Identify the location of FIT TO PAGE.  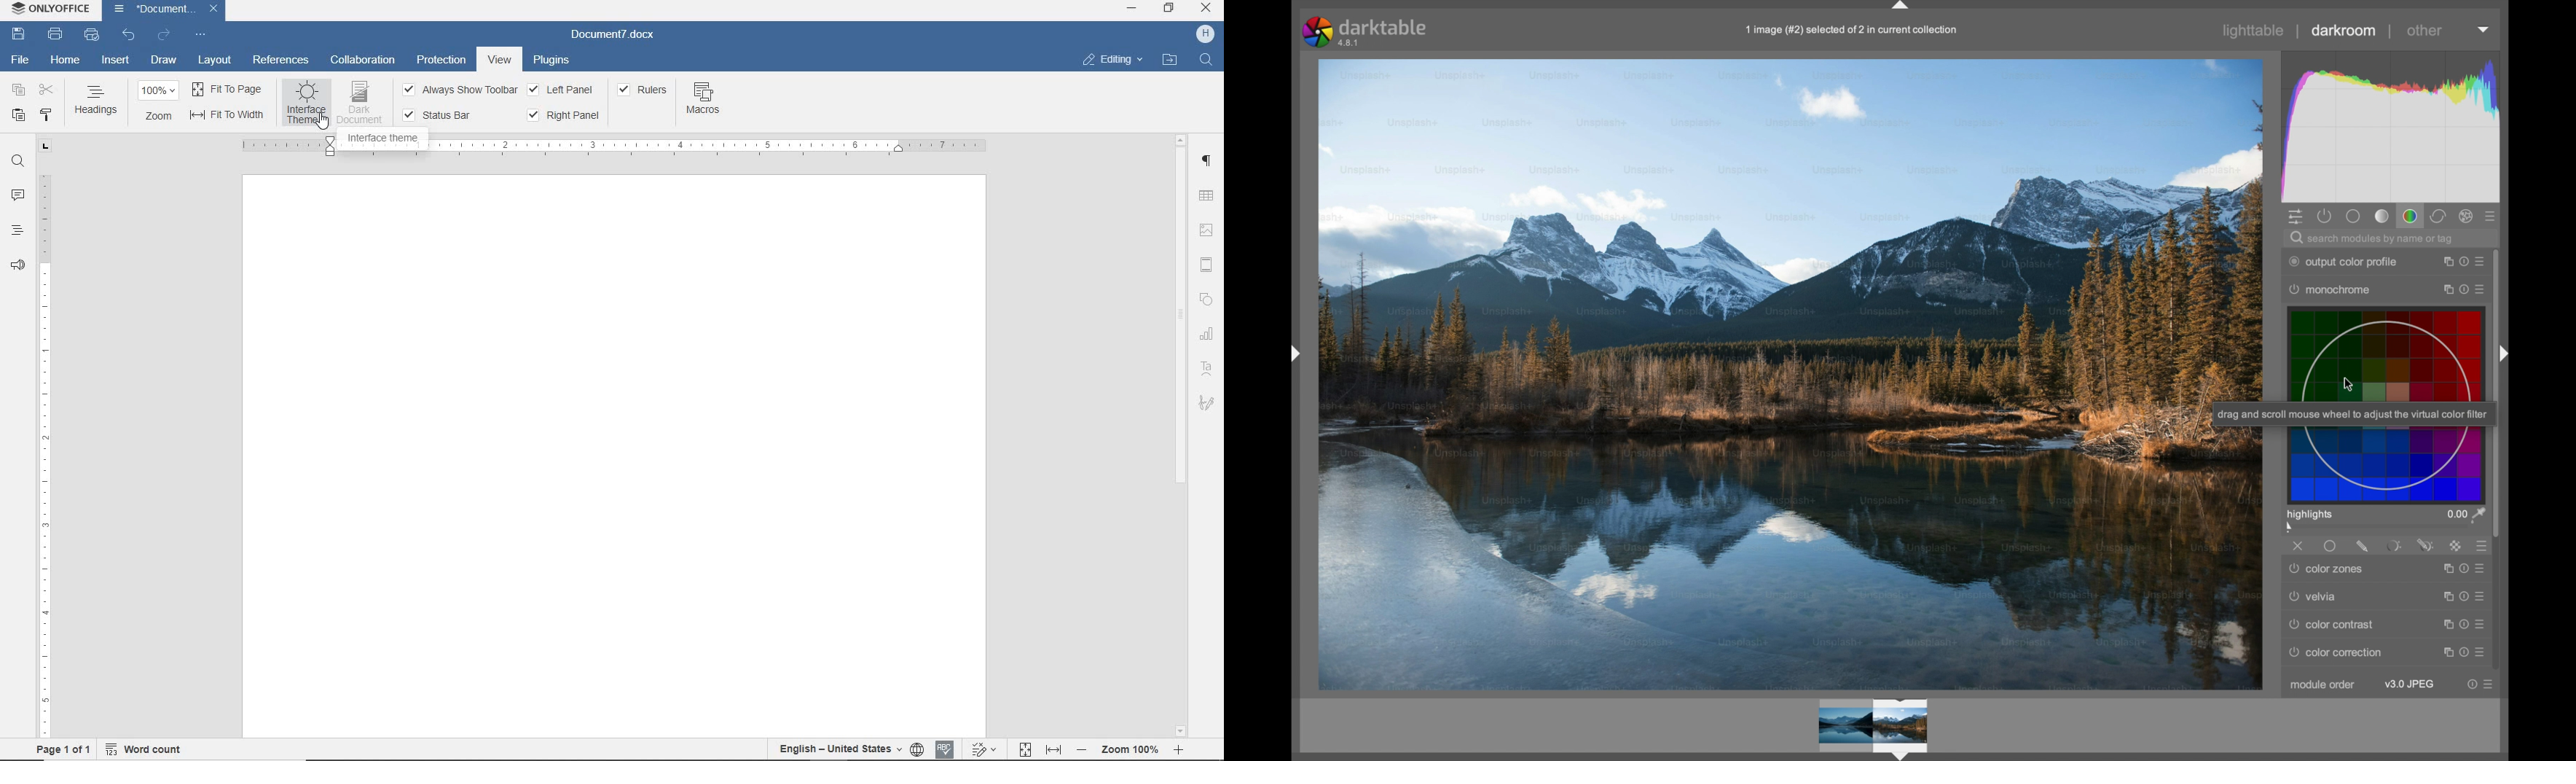
(1027, 749).